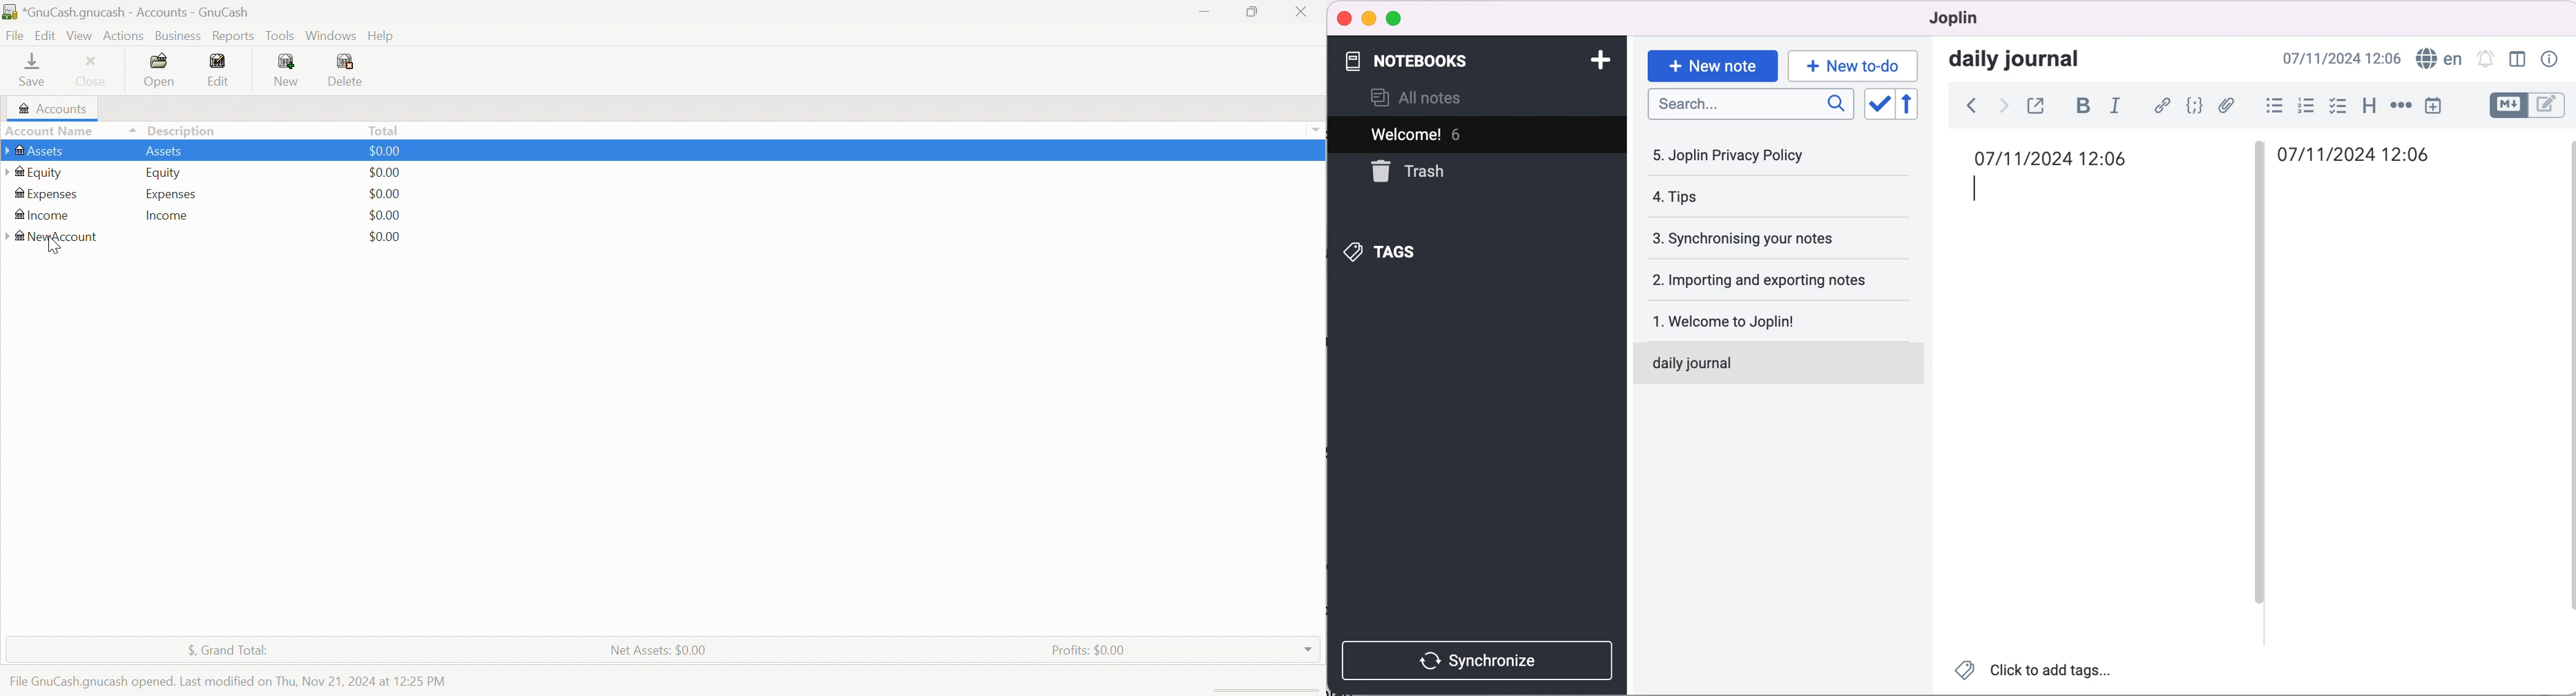 The image size is (2576, 700). What do you see at coordinates (1447, 173) in the screenshot?
I see `trash` at bounding box center [1447, 173].